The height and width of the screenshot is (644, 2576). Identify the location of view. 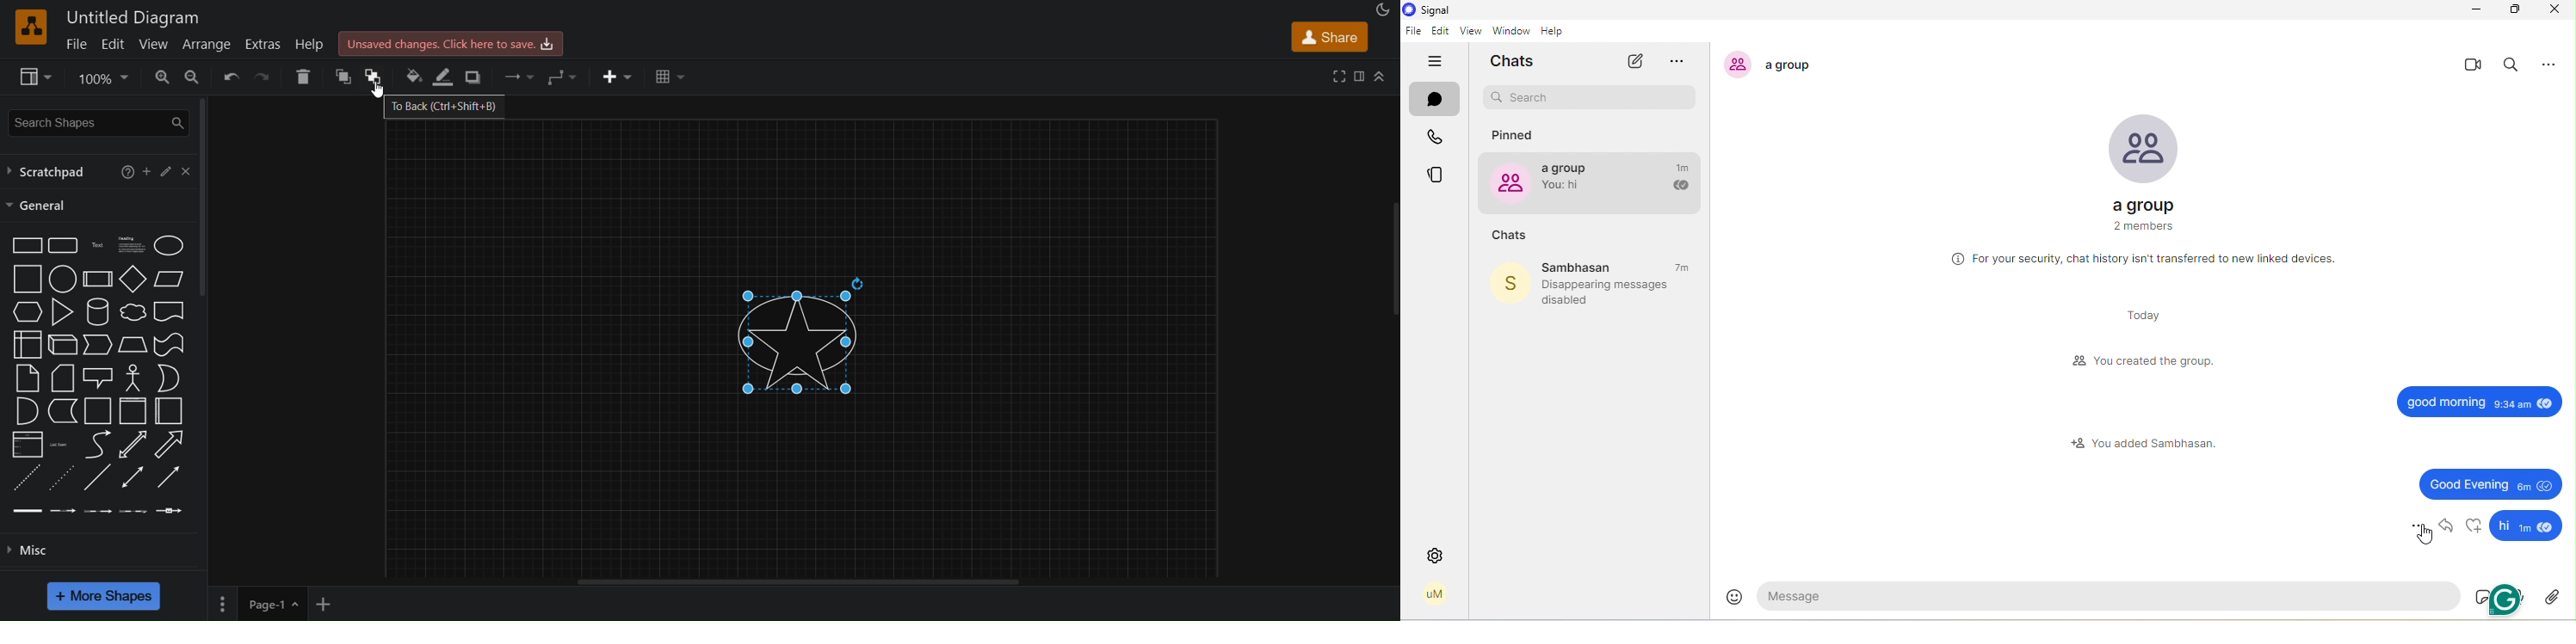
(155, 45).